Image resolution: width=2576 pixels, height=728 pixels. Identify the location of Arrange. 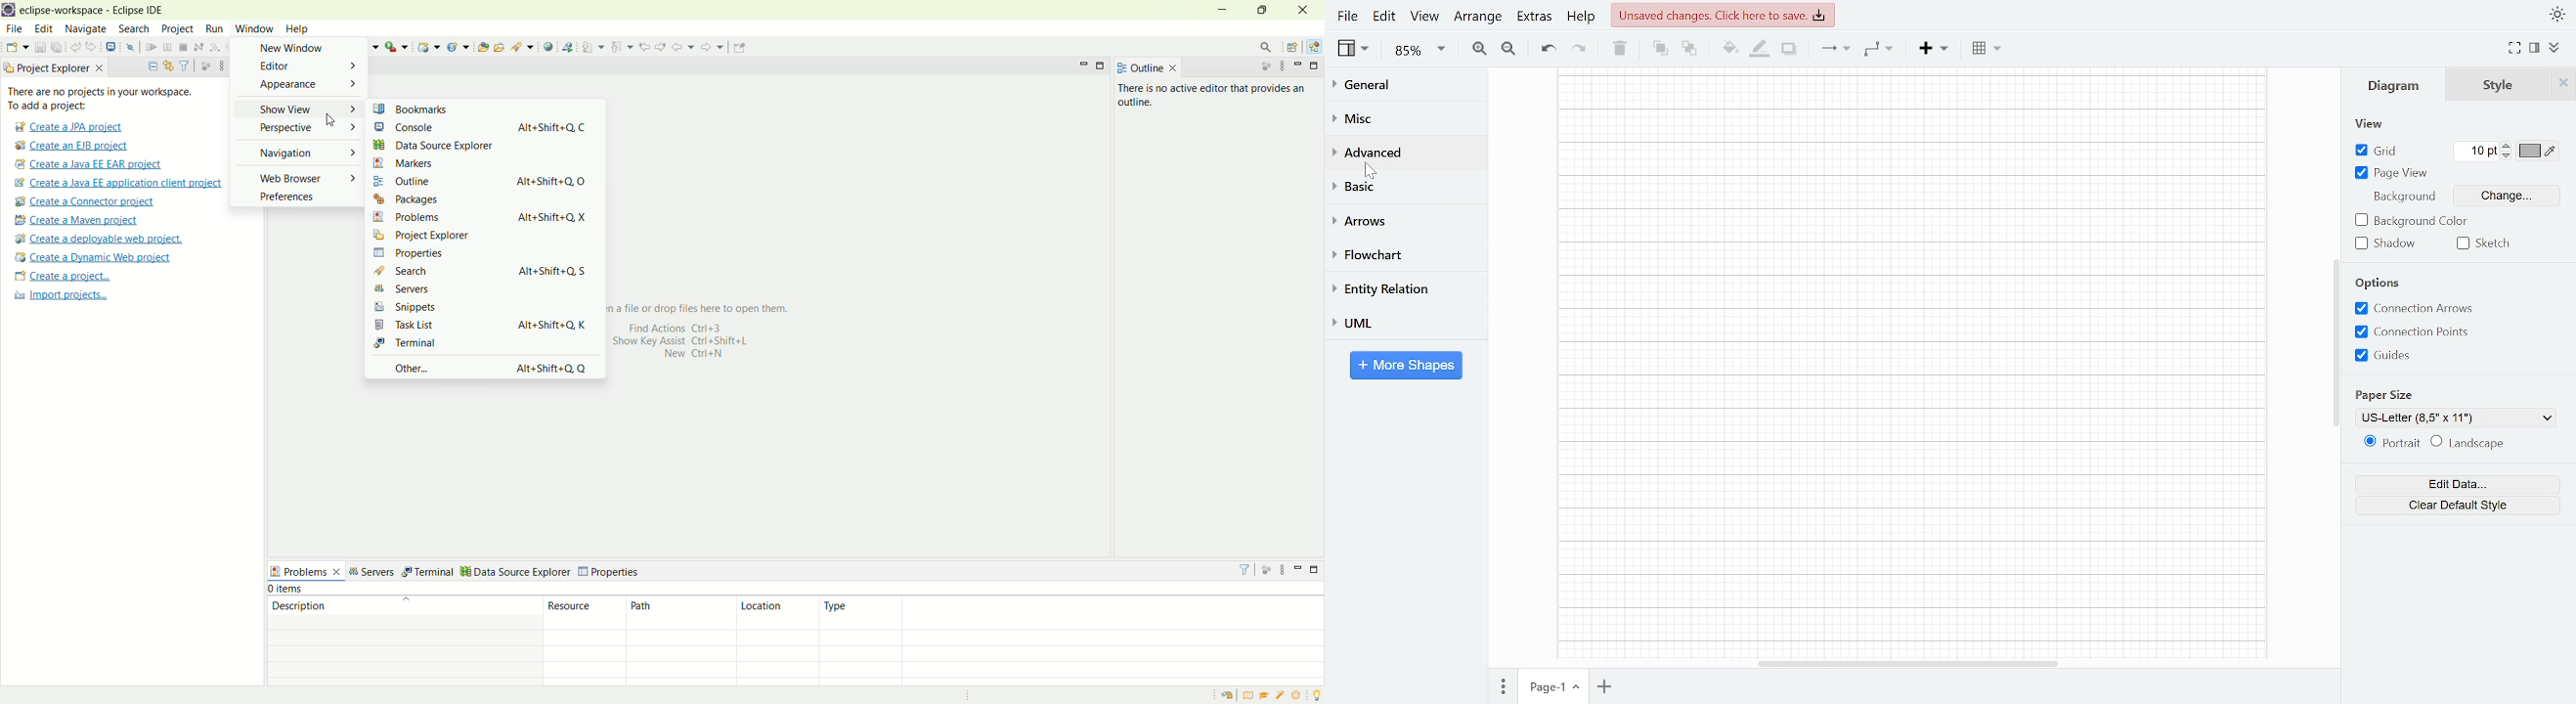
(1476, 19).